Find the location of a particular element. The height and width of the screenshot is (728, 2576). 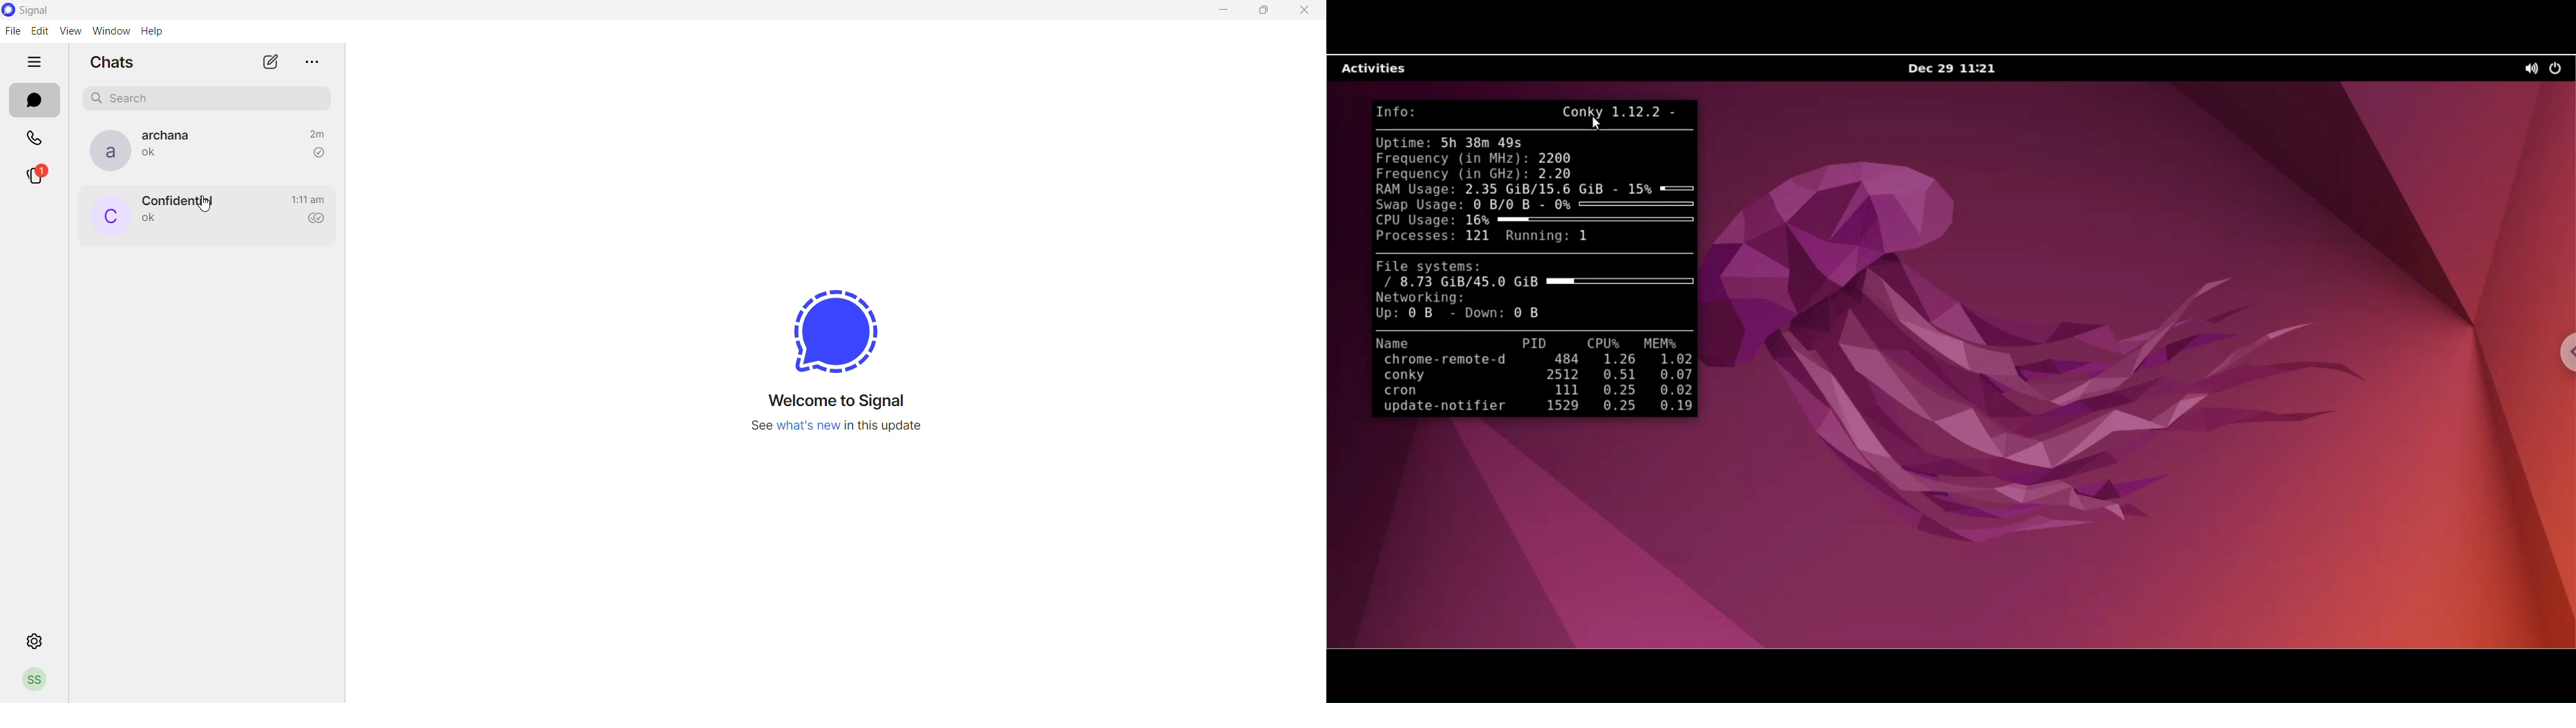

chats heading is located at coordinates (111, 65).